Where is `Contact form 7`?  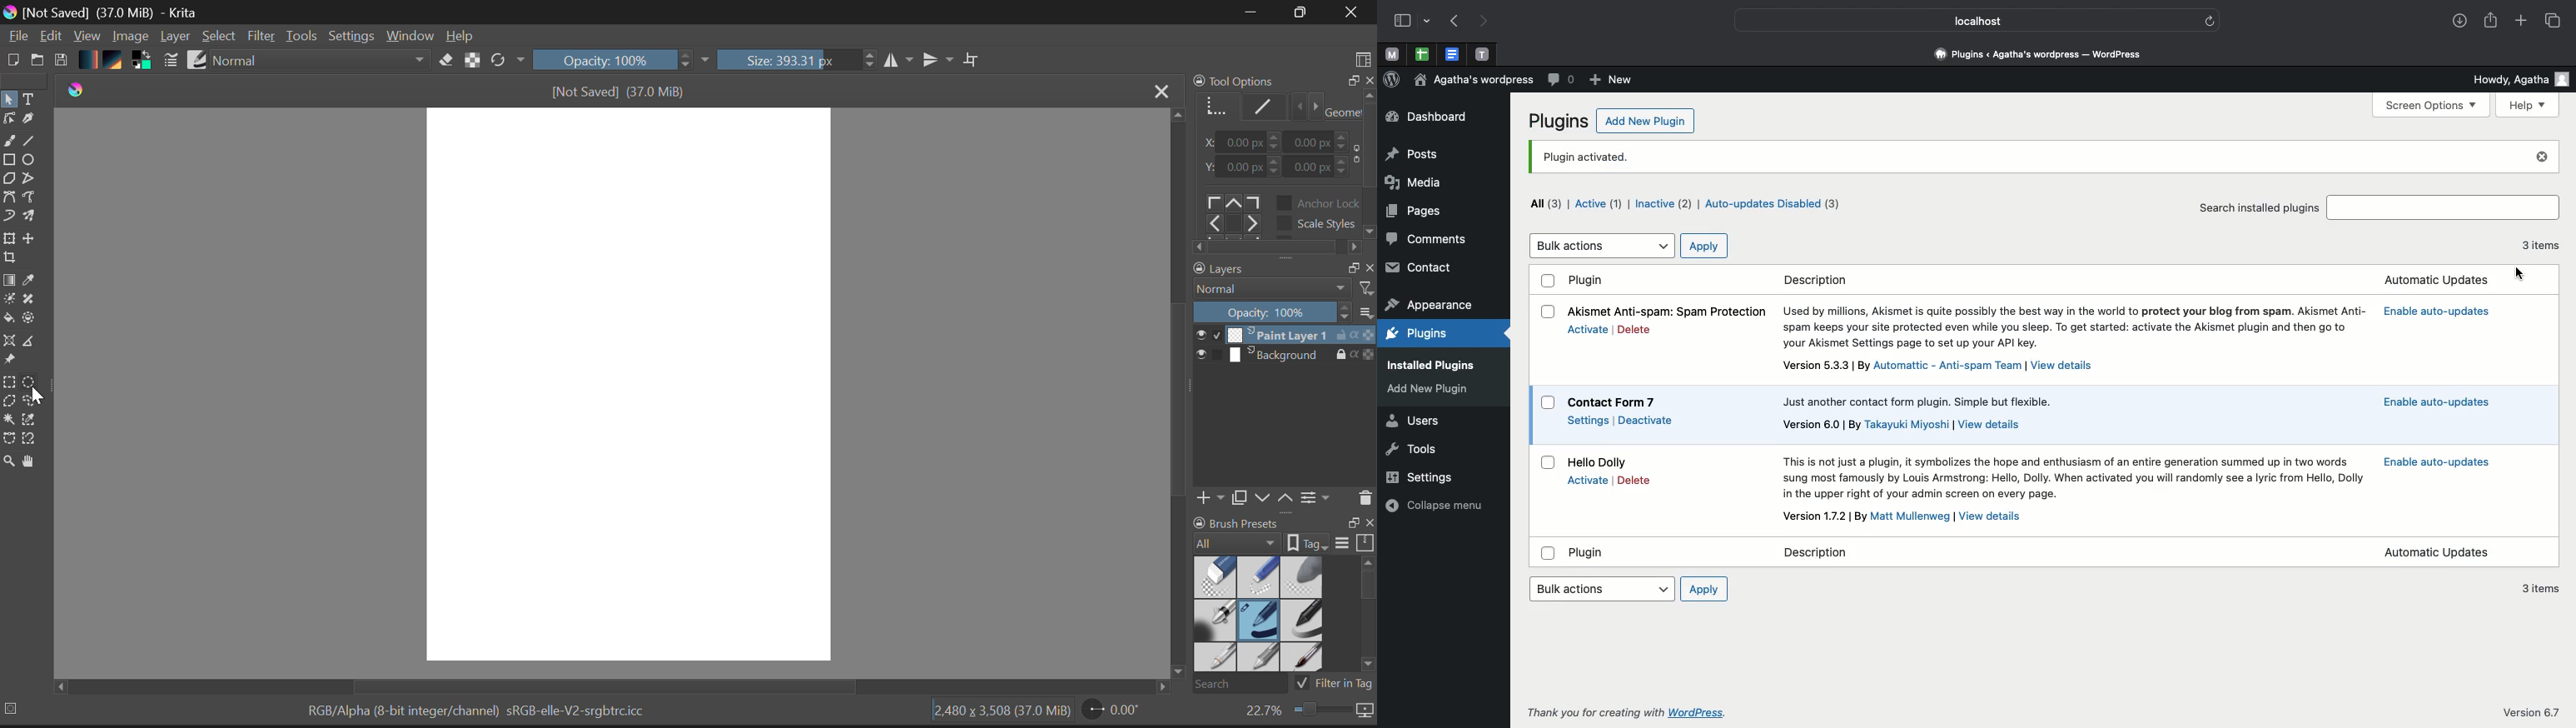
Contact form 7 is located at coordinates (1612, 401).